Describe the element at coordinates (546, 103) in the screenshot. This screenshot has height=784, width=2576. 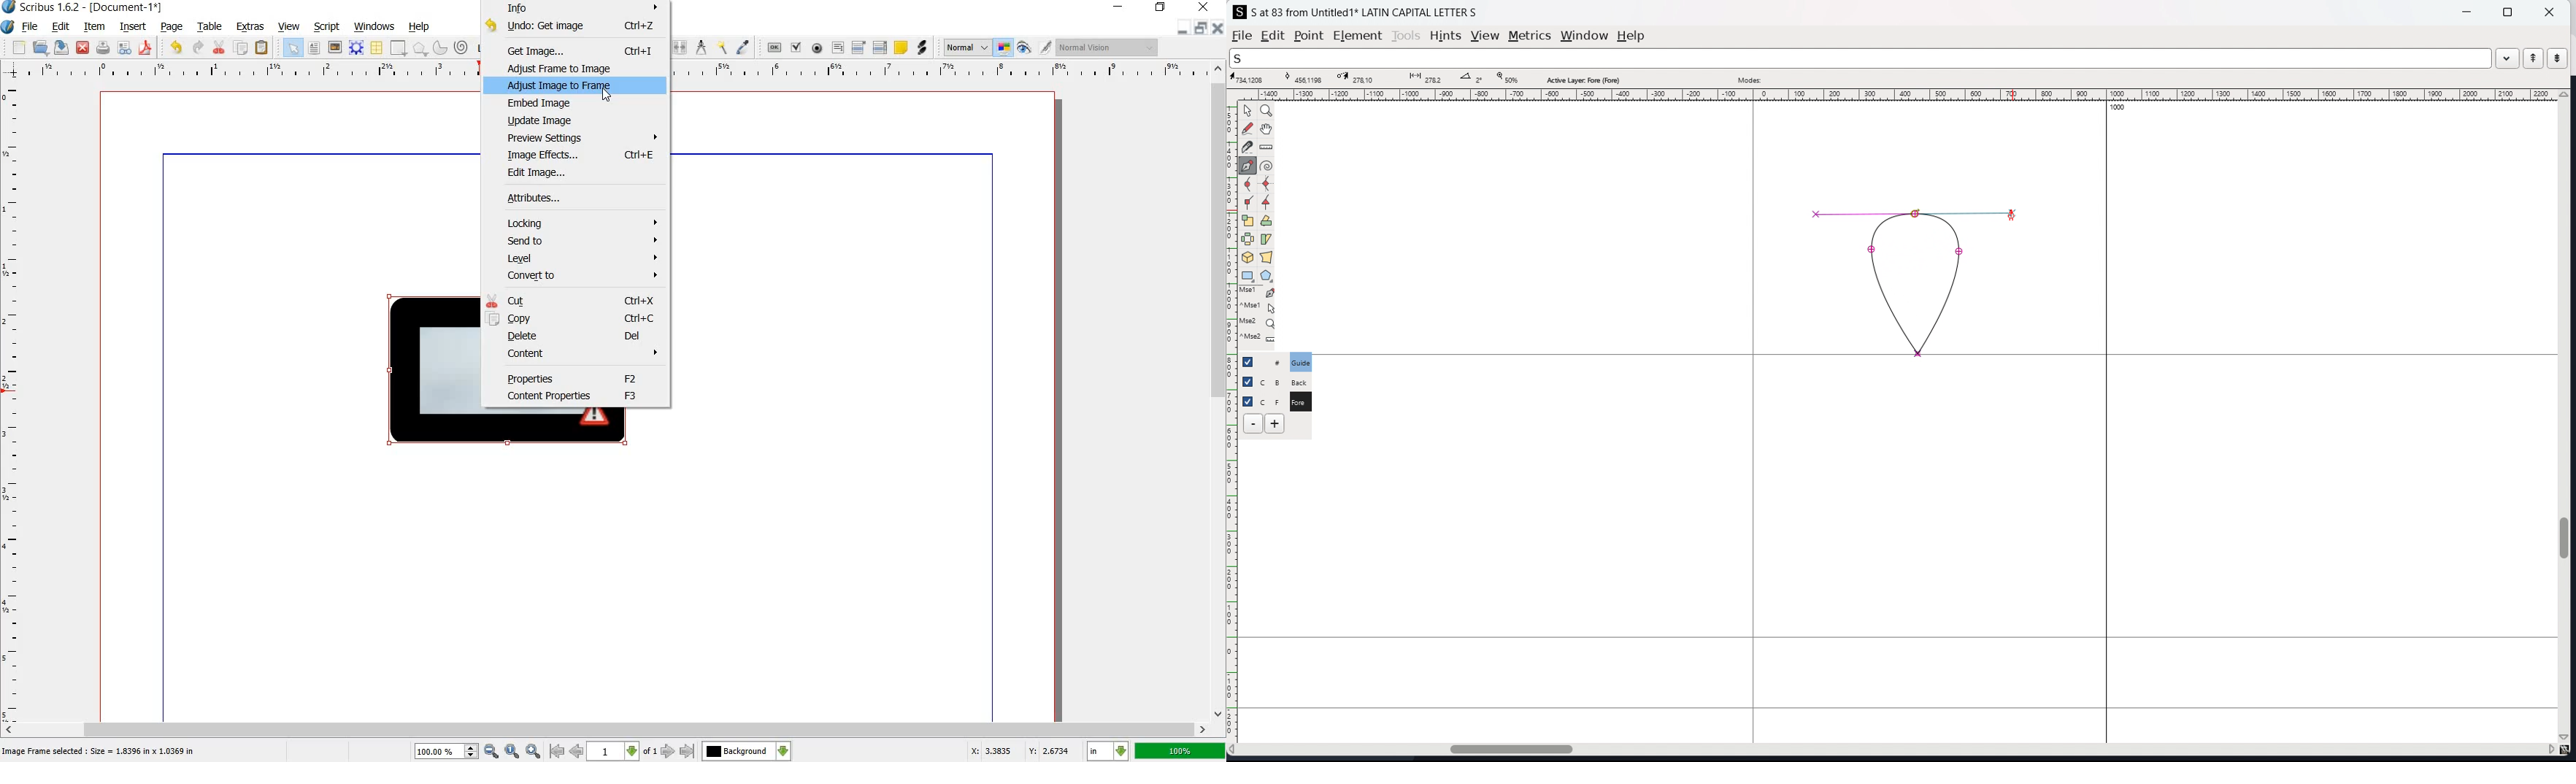
I see `embed image` at that location.